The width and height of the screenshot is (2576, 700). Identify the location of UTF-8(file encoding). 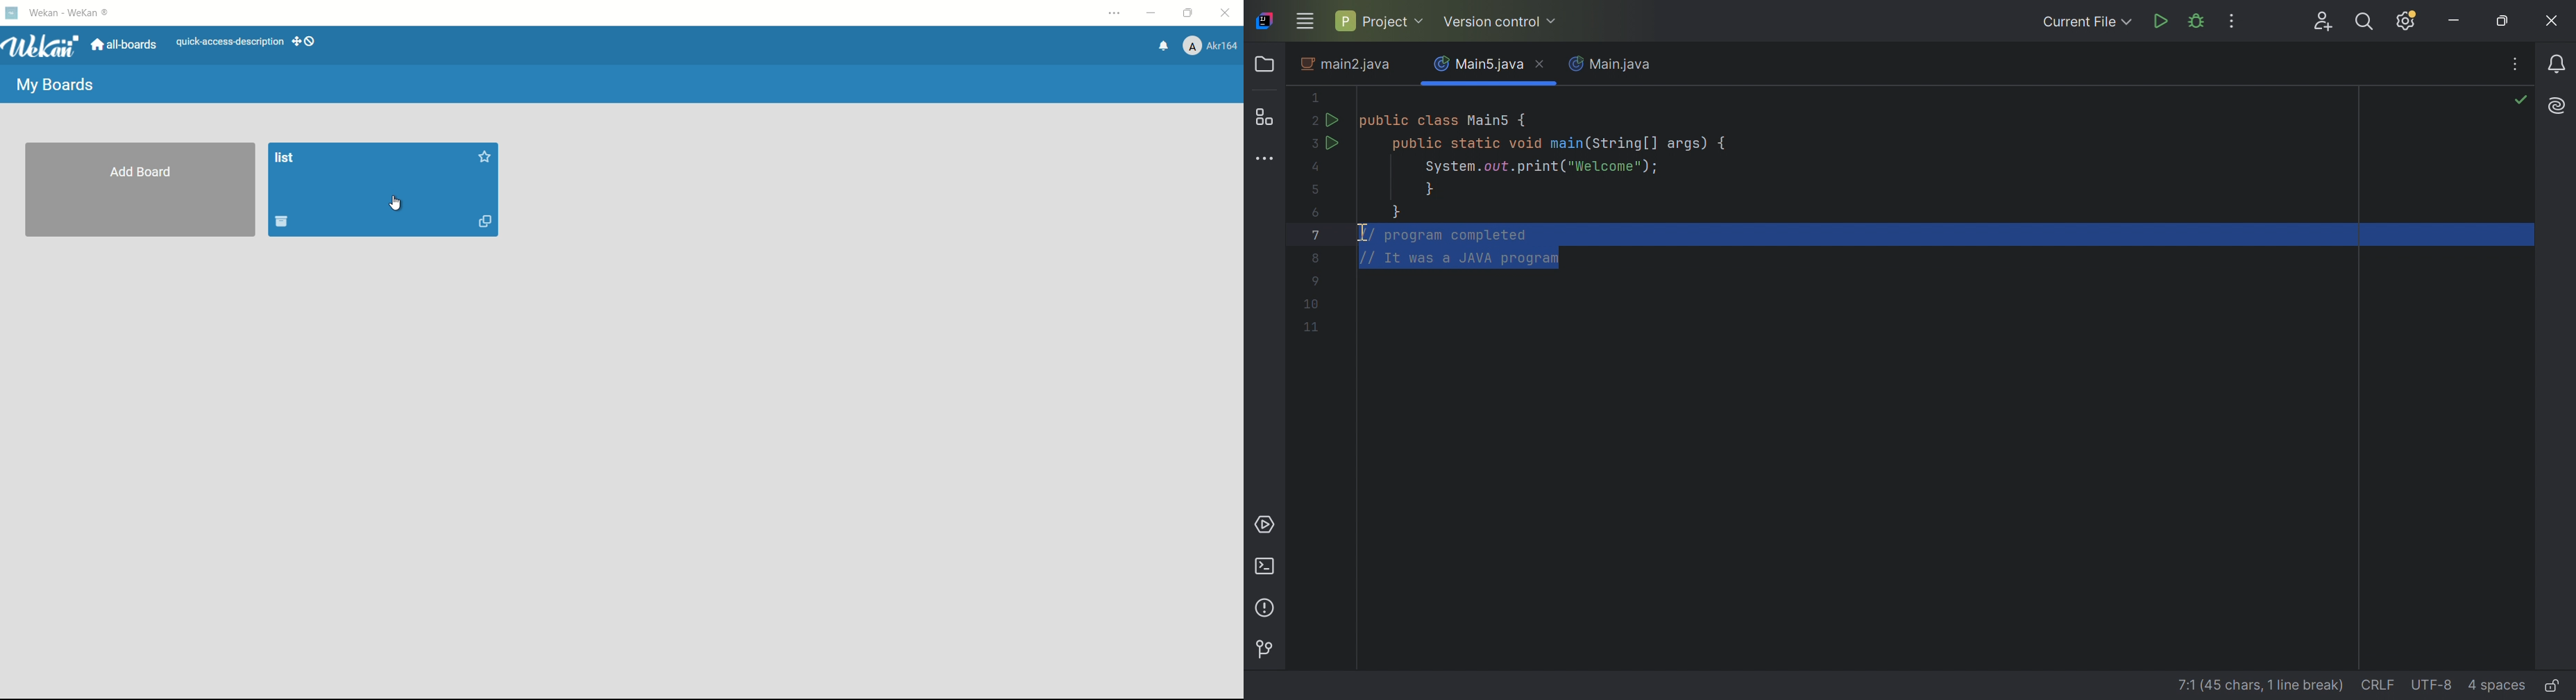
(2431, 685).